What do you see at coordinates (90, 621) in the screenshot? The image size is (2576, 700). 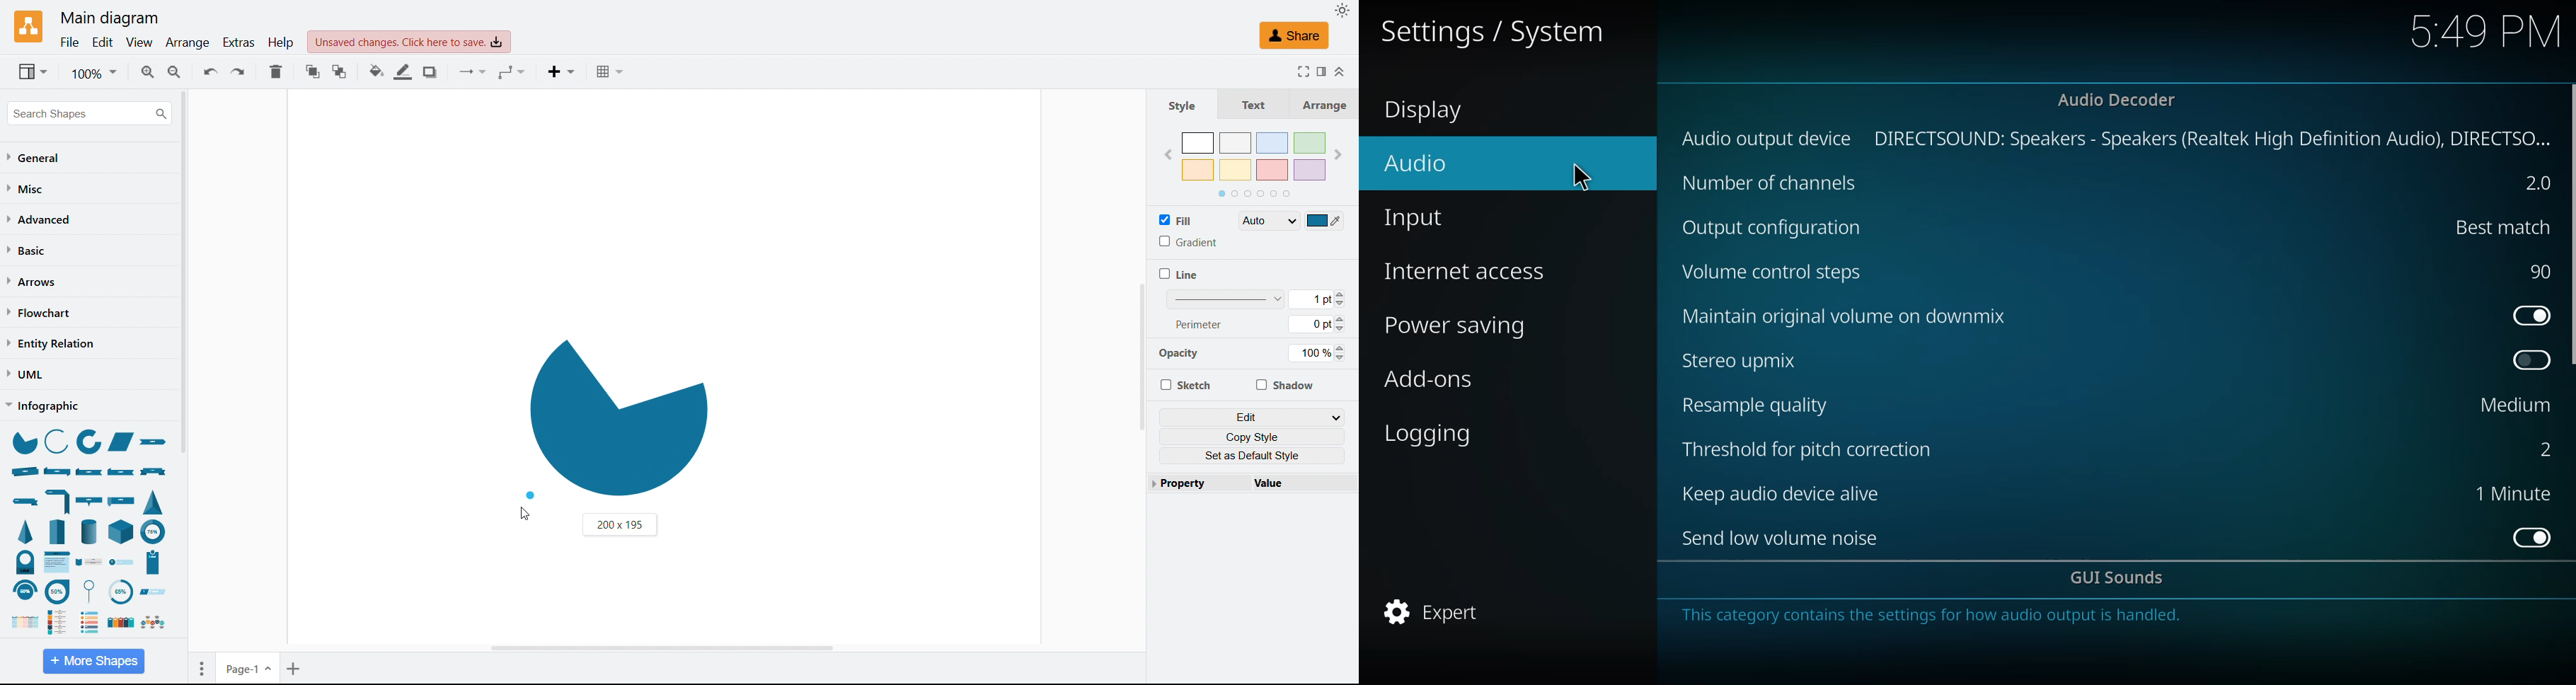 I see `numbered list` at bounding box center [90, 621].